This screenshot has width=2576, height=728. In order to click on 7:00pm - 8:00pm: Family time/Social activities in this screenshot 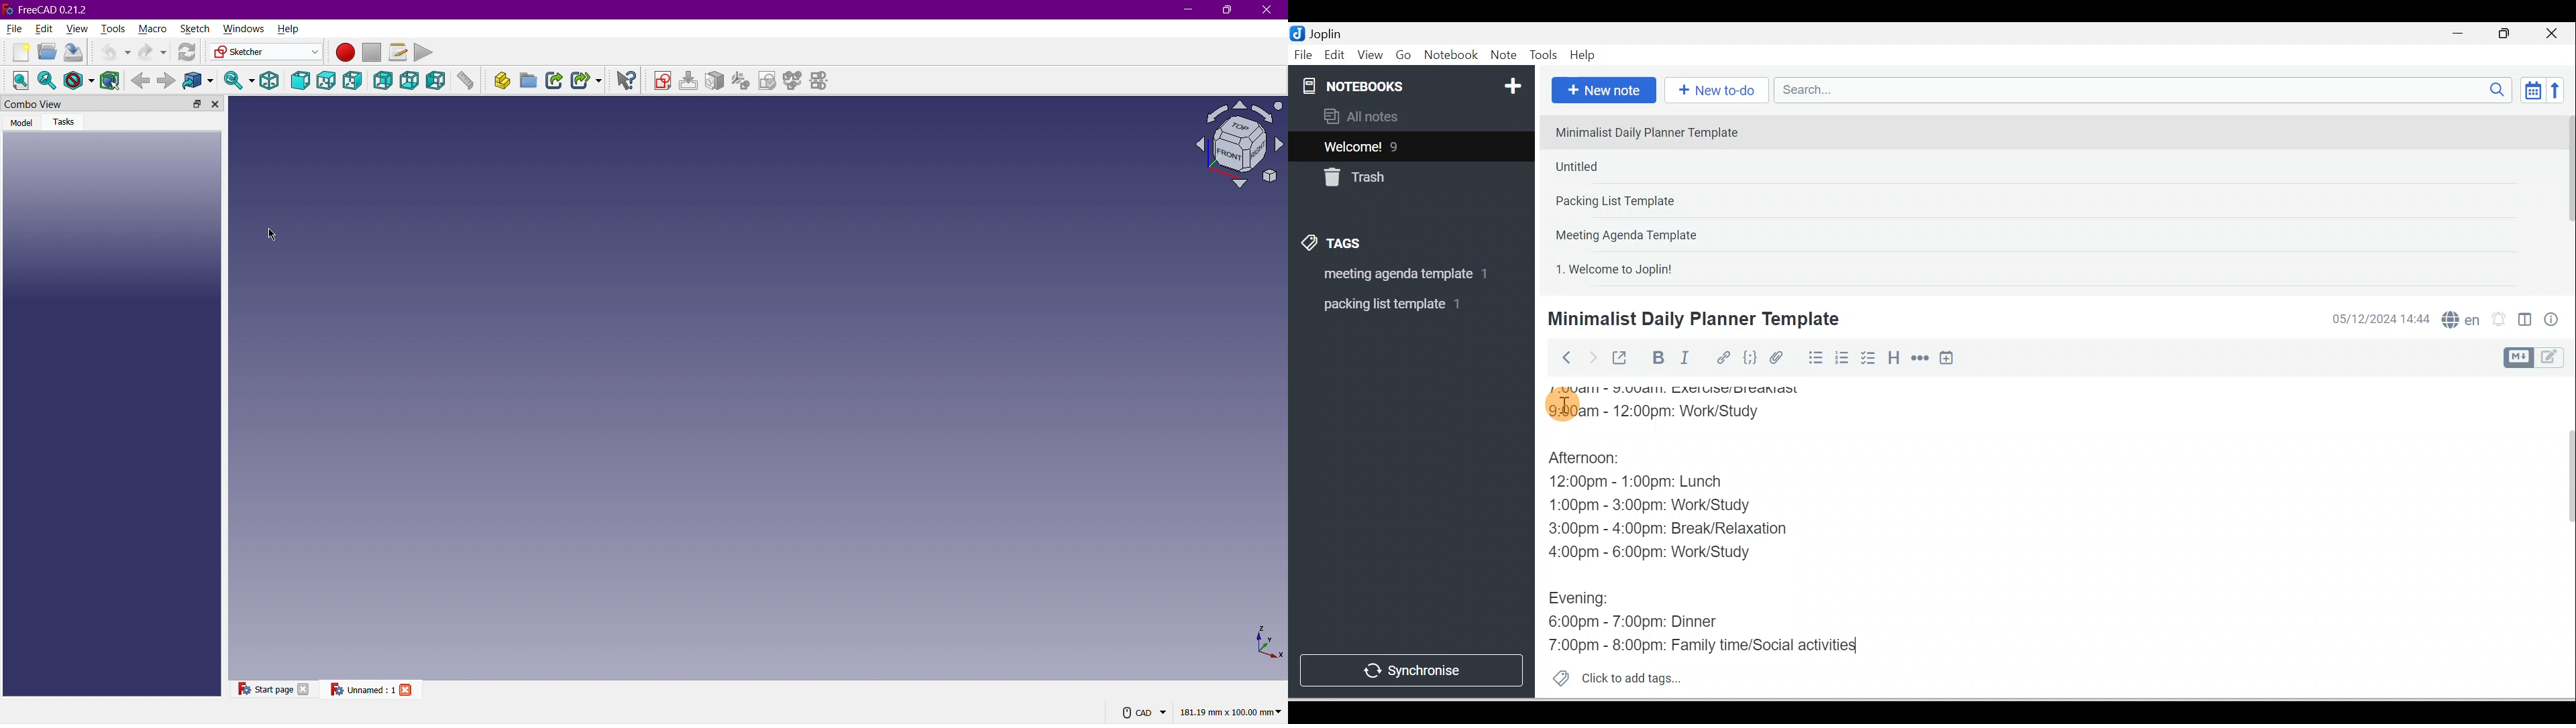, I will do `click(1706, 646)`.